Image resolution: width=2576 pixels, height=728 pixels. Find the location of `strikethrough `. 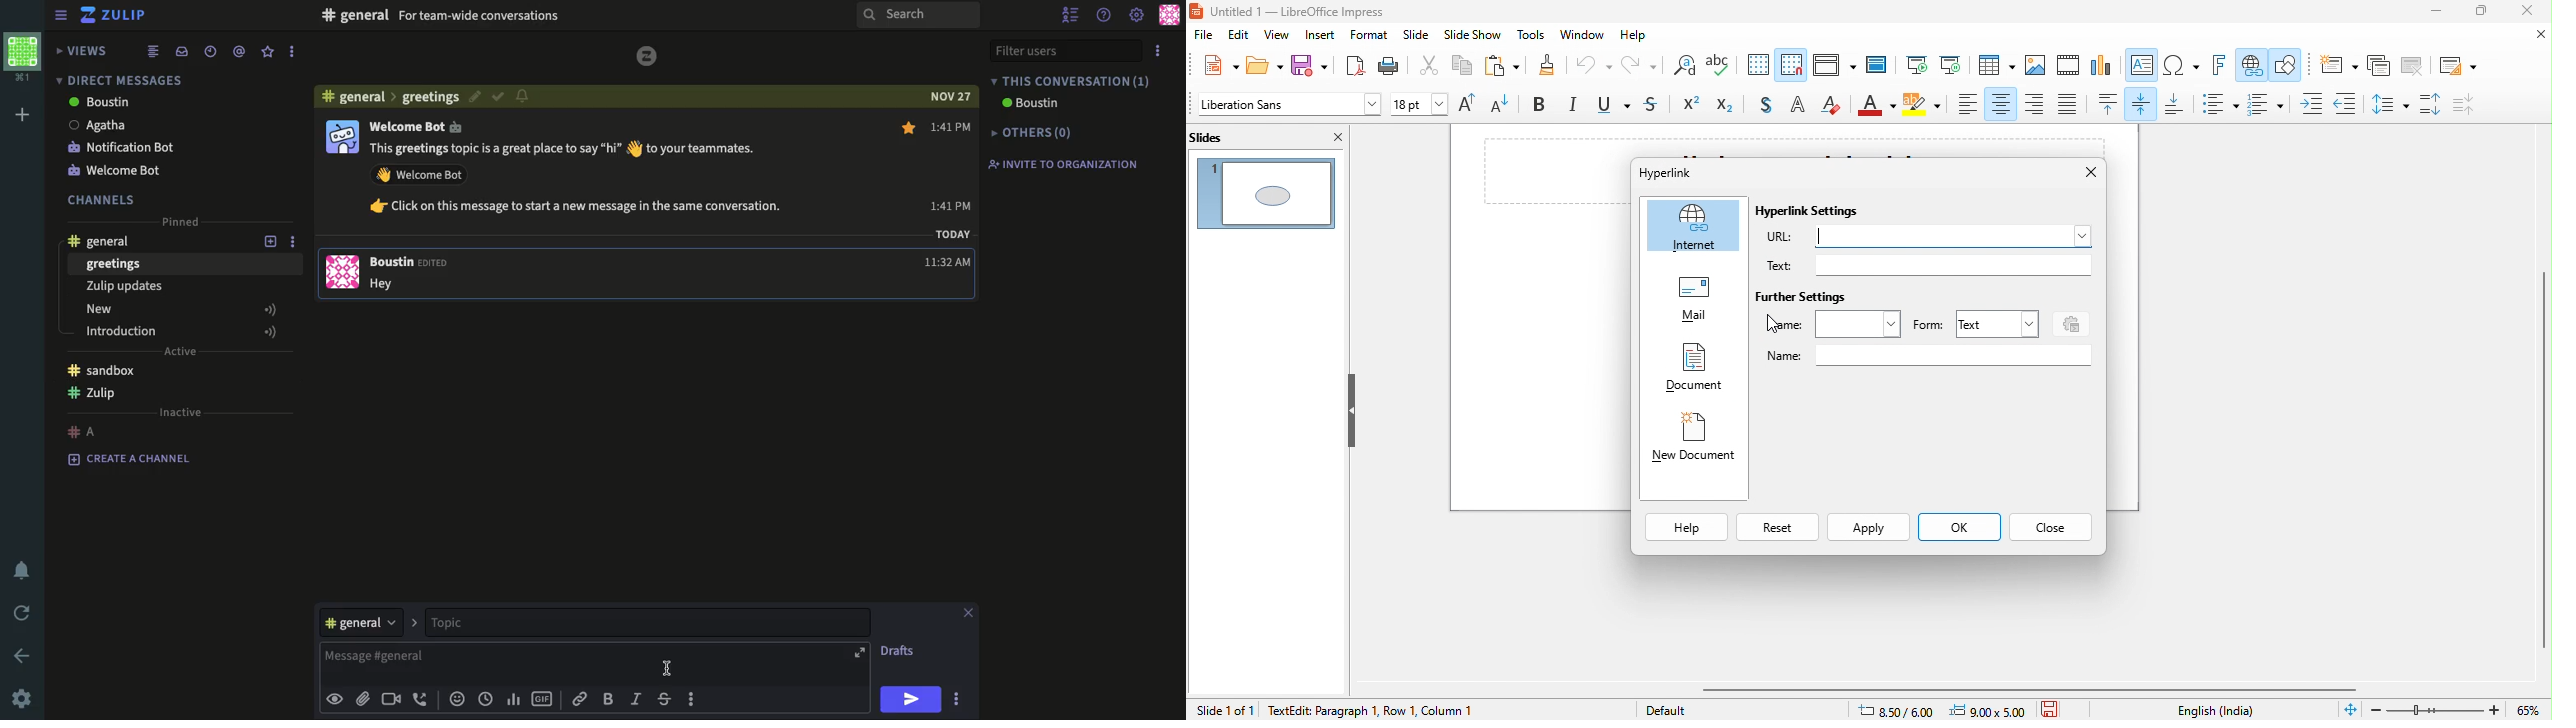

strikethrough  is located at coordinates (665, 699).